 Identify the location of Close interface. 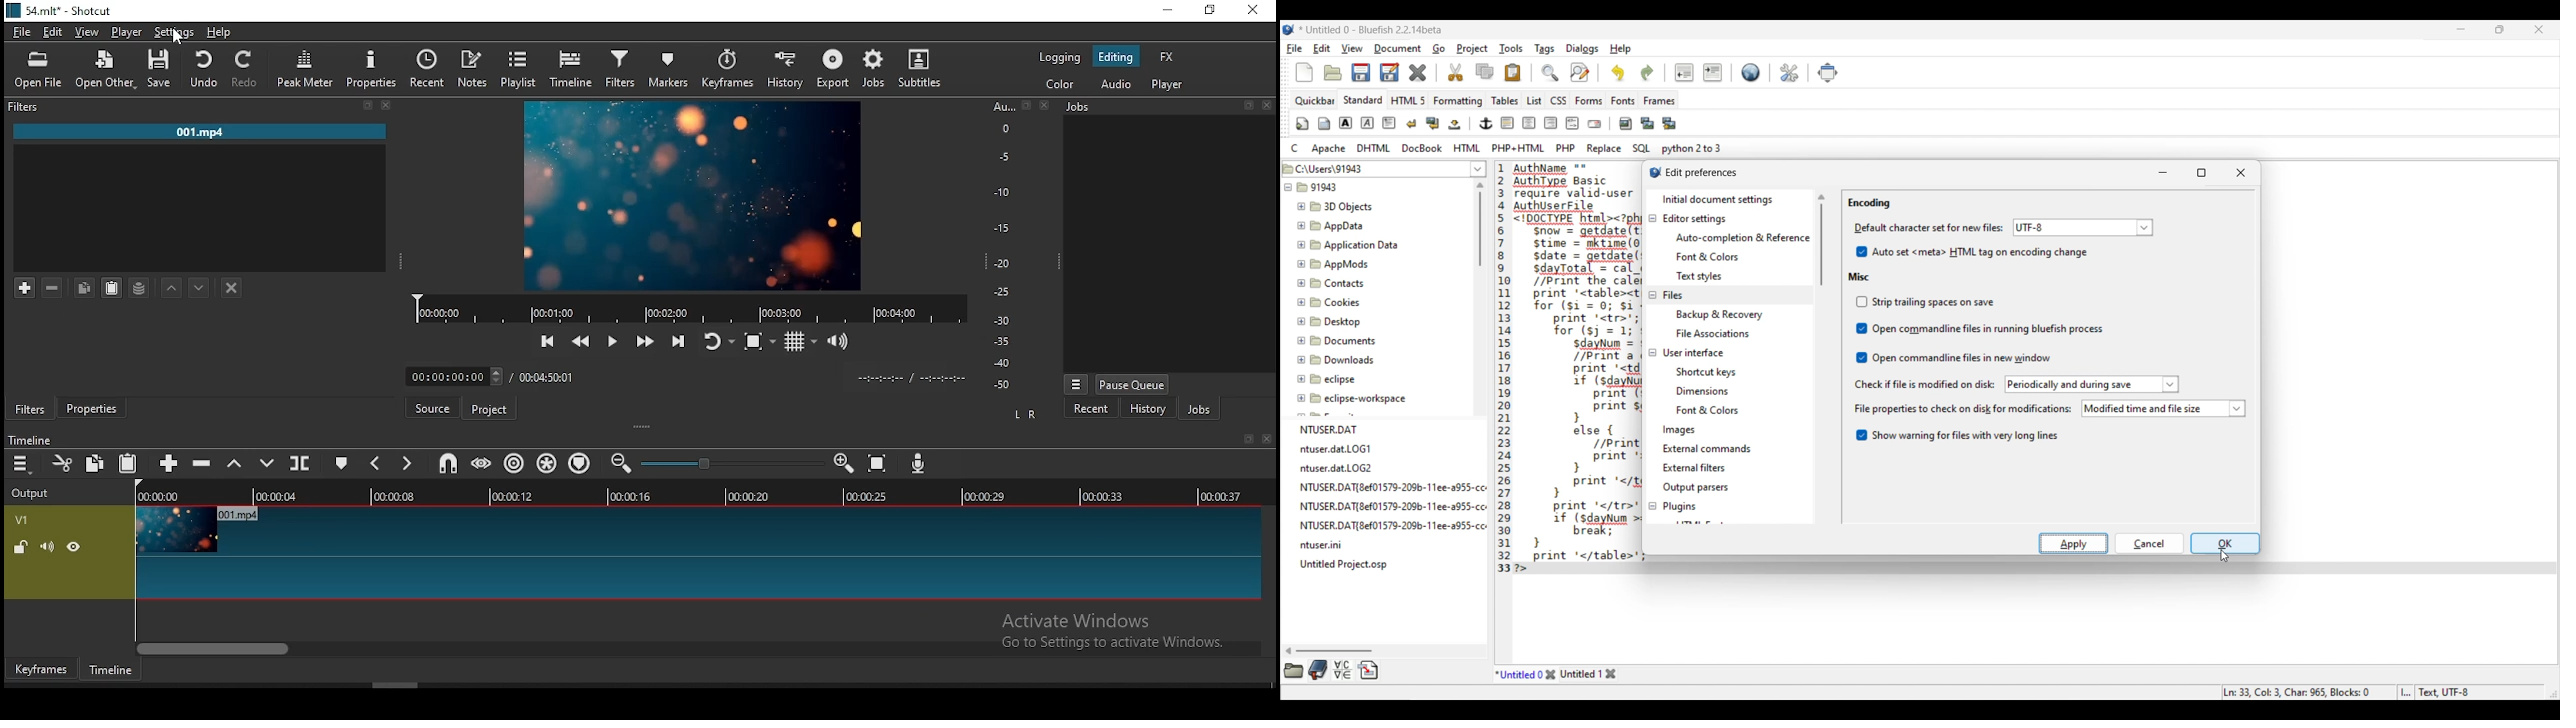
(2539, 29).